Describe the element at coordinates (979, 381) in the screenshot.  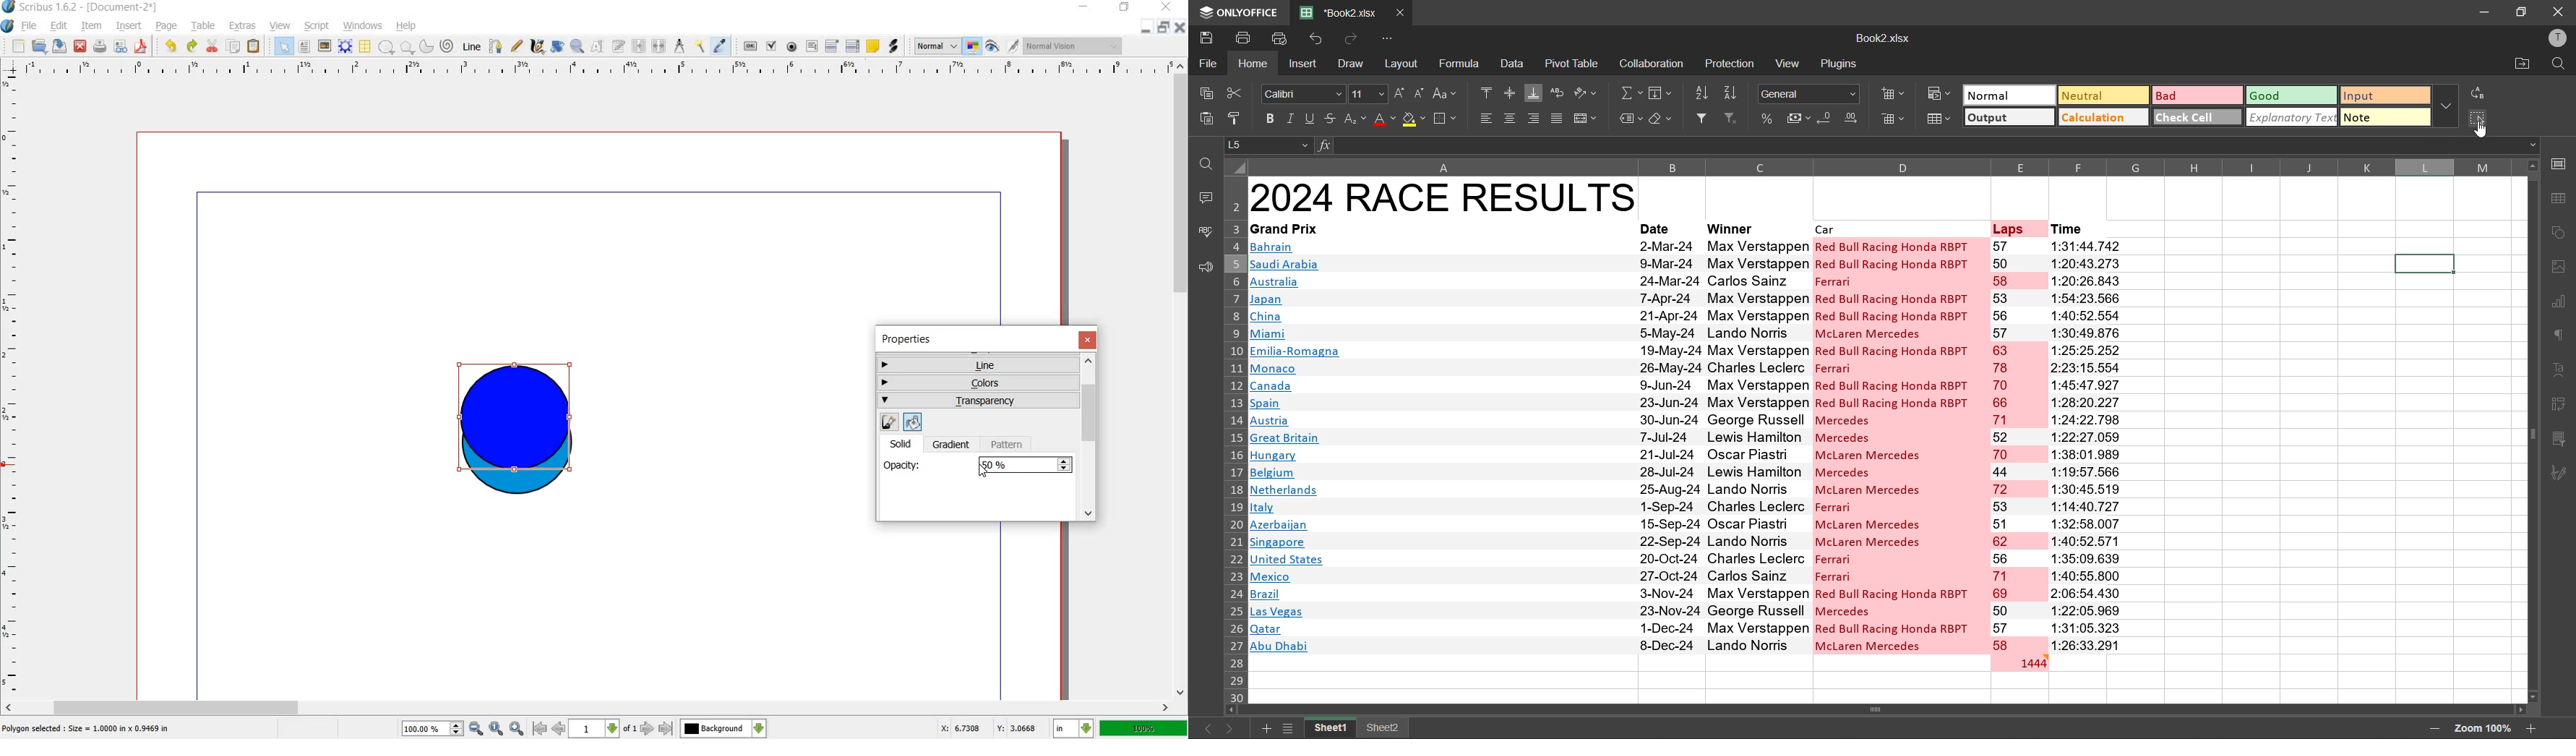
I see `colors` at that location.